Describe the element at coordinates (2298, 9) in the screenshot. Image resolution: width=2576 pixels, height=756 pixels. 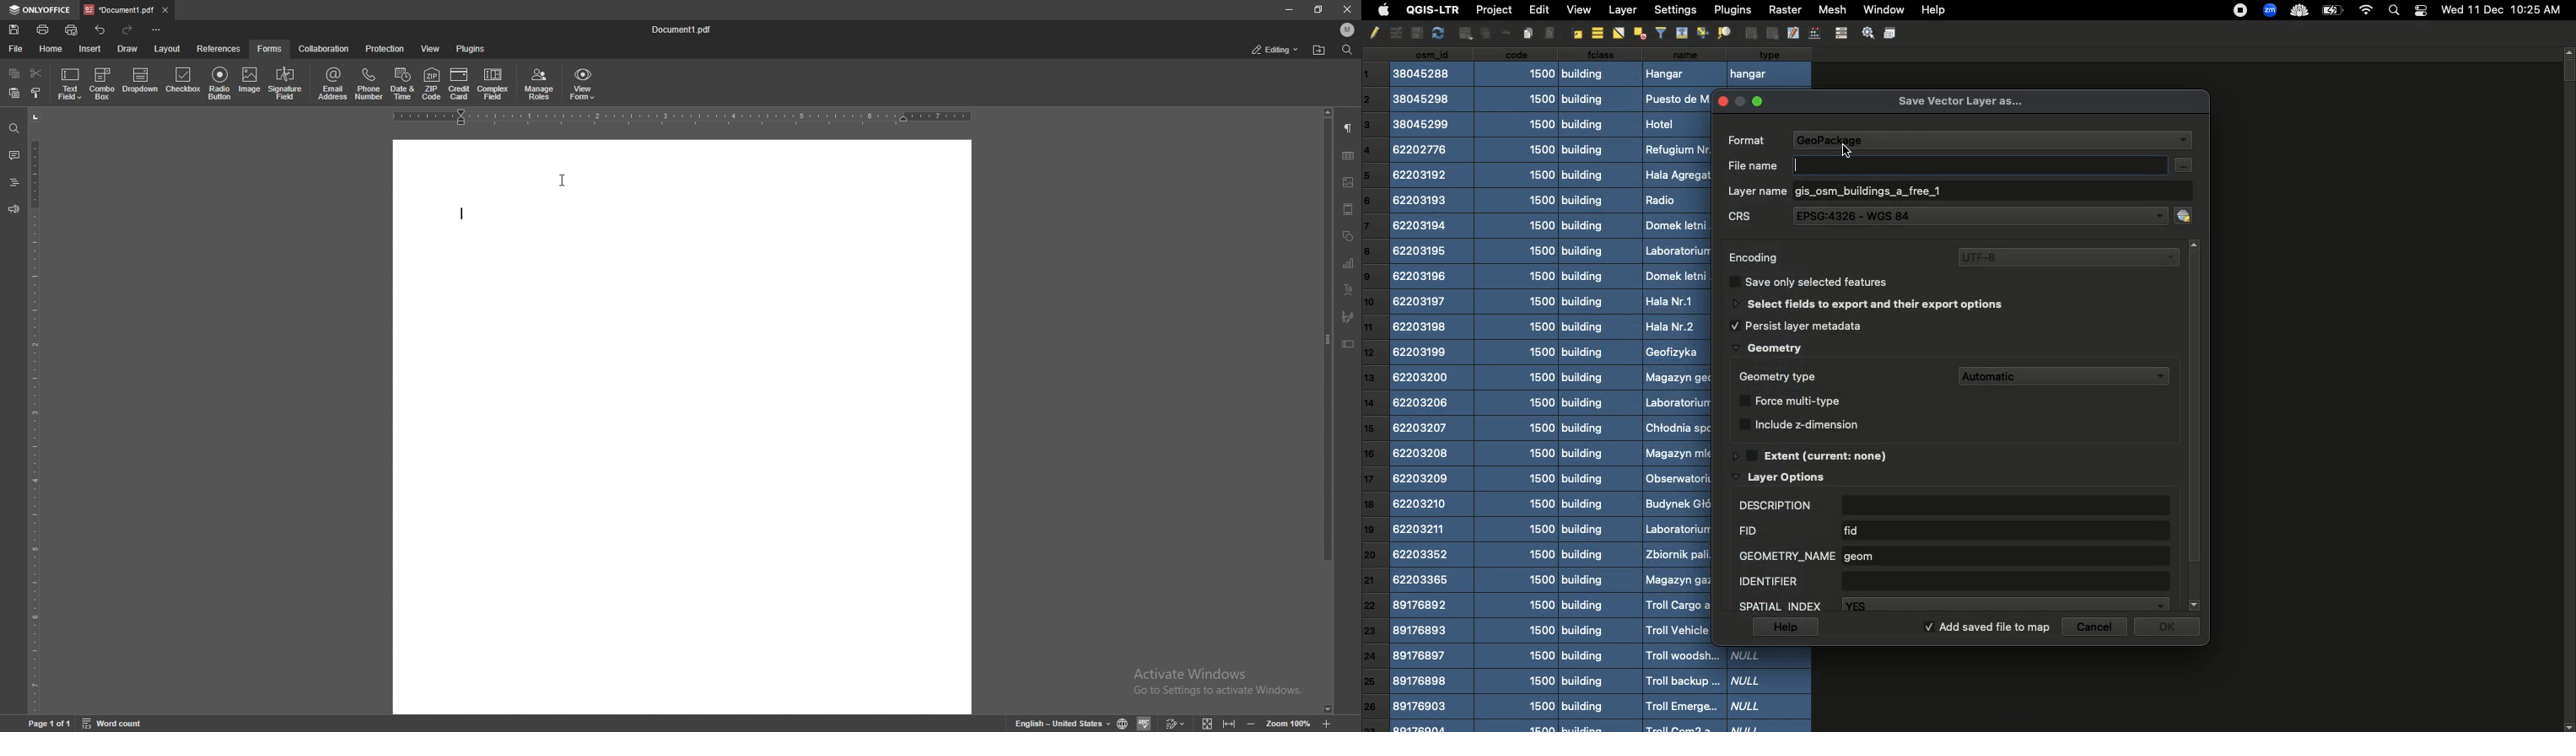
I see `cloud` at that location.